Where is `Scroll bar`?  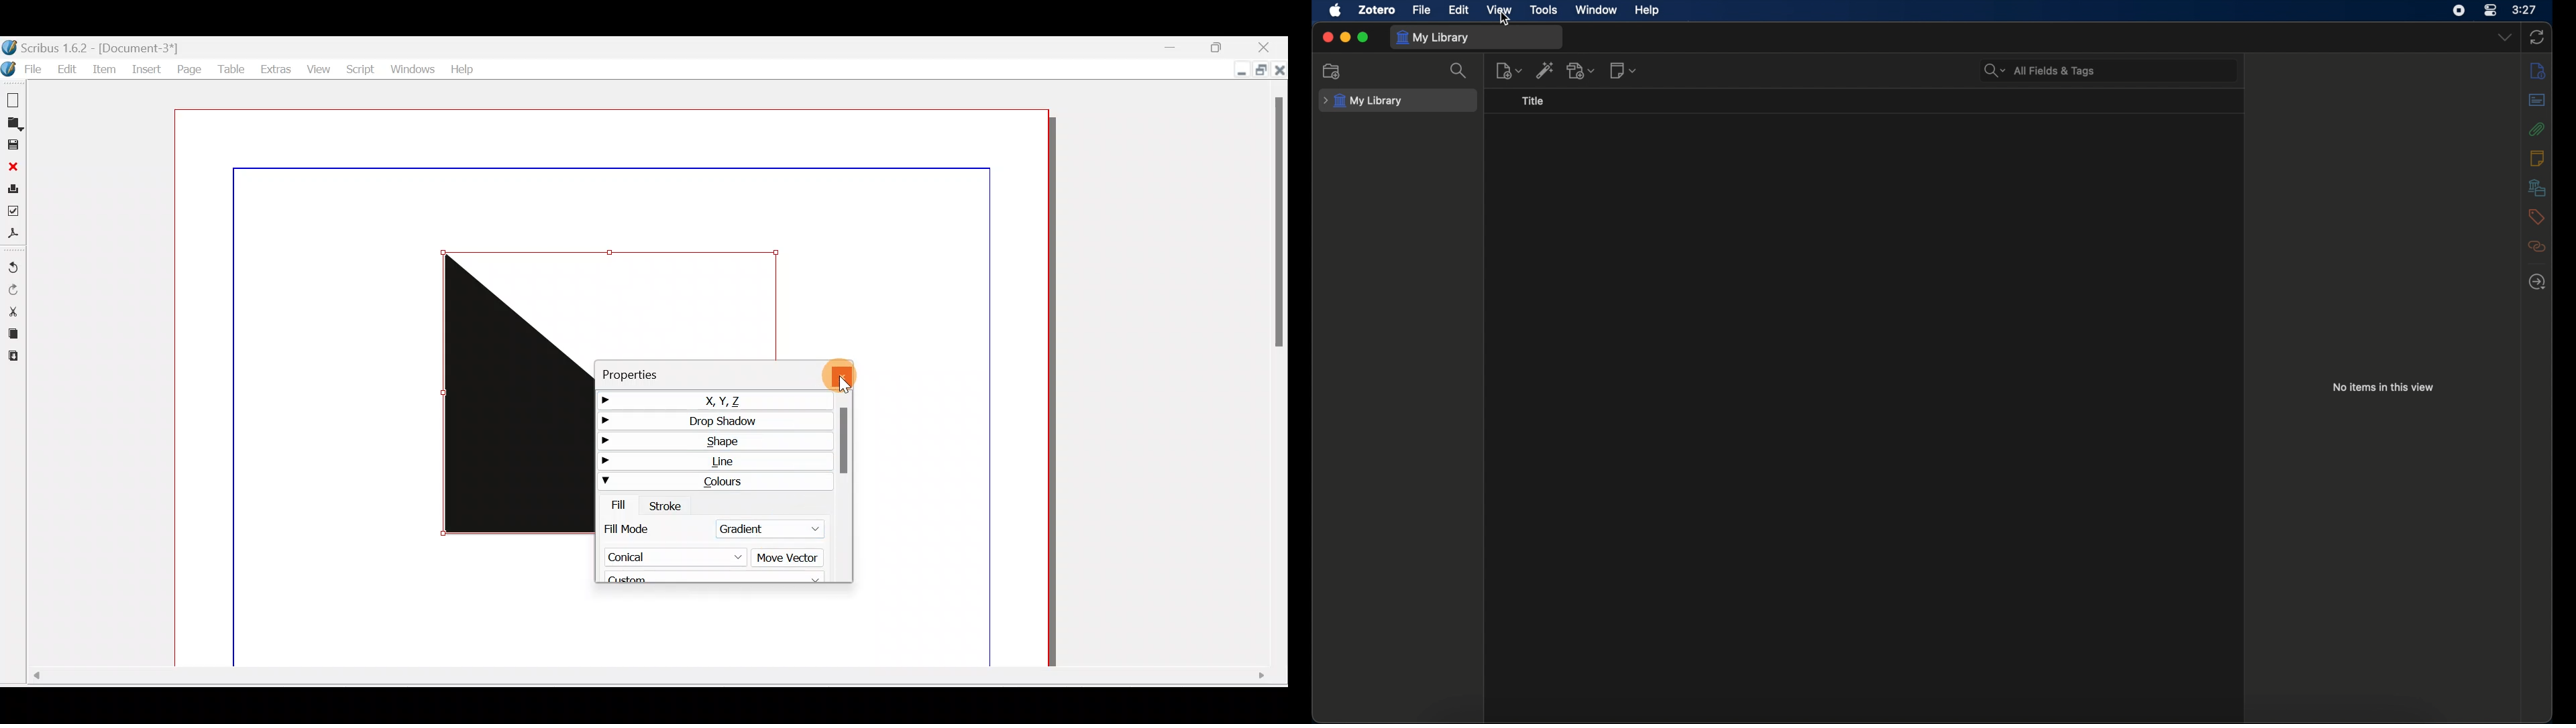 Scroll bar is located at coordinates (1279, 377).